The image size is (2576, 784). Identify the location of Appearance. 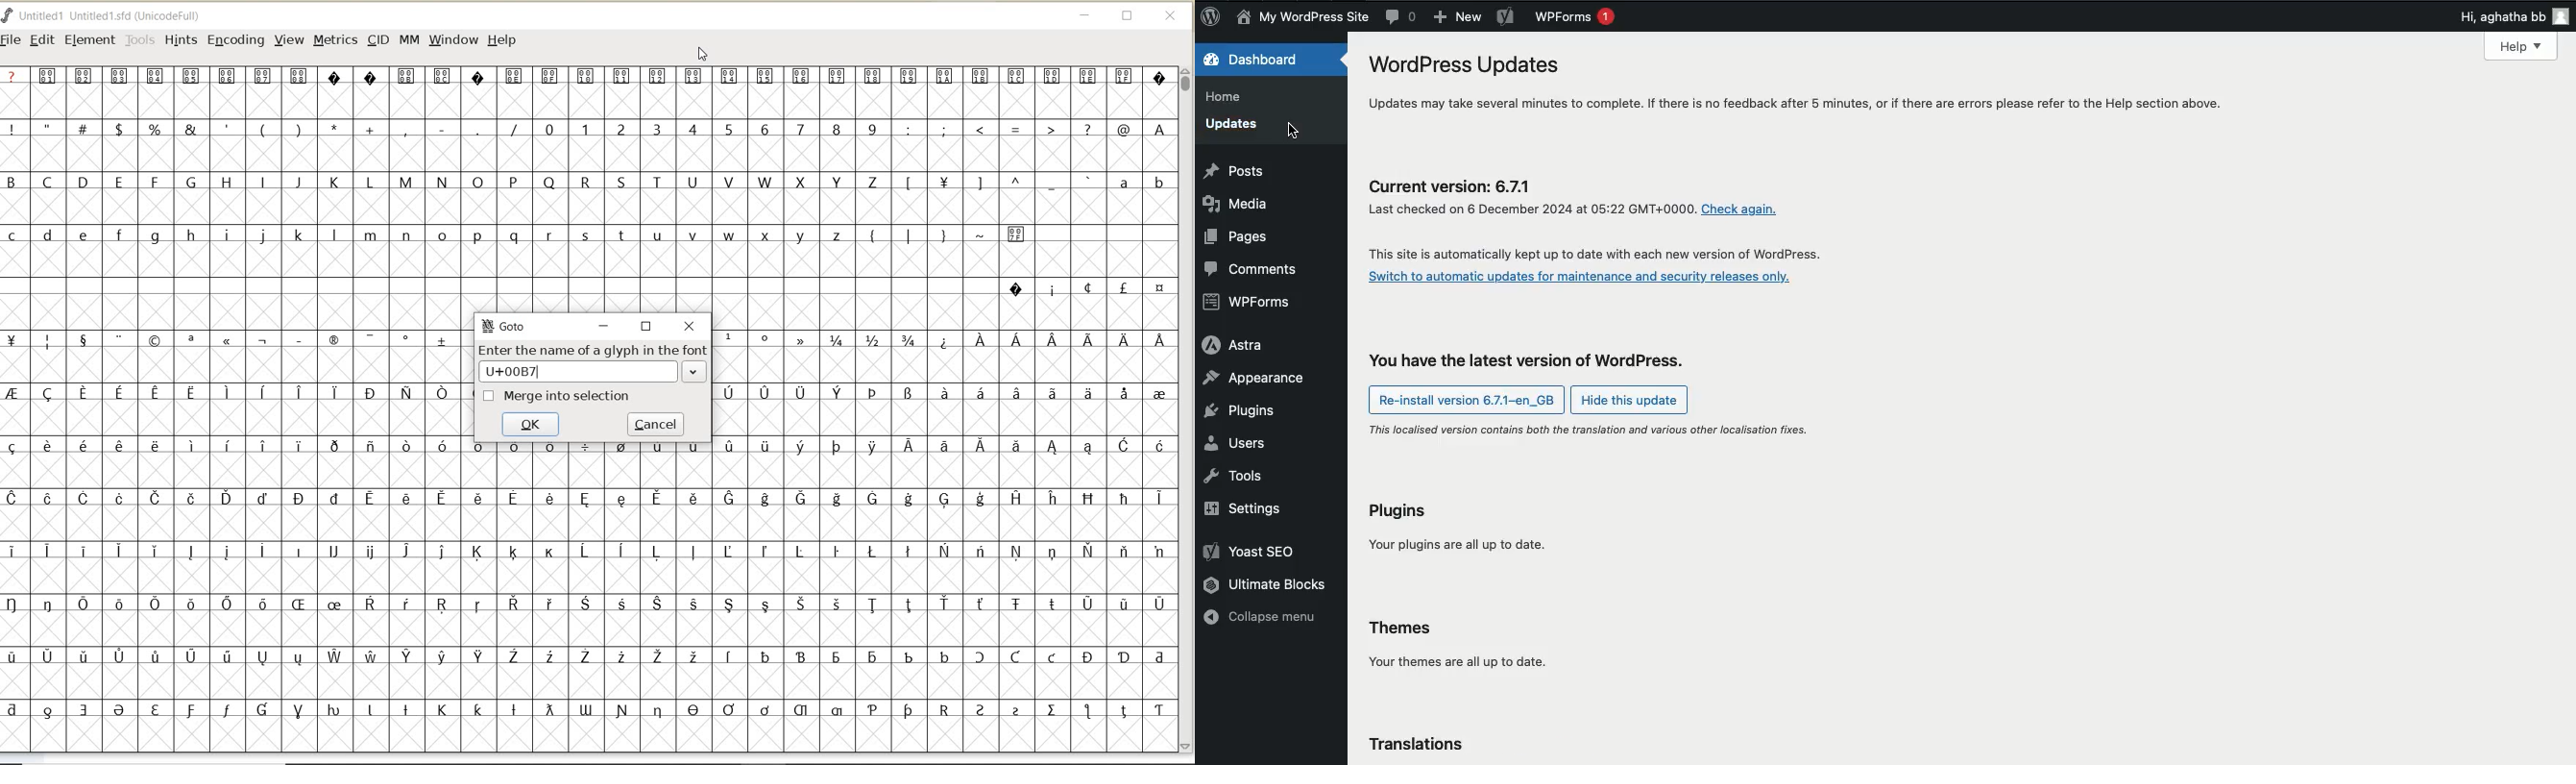
(1258, 376).